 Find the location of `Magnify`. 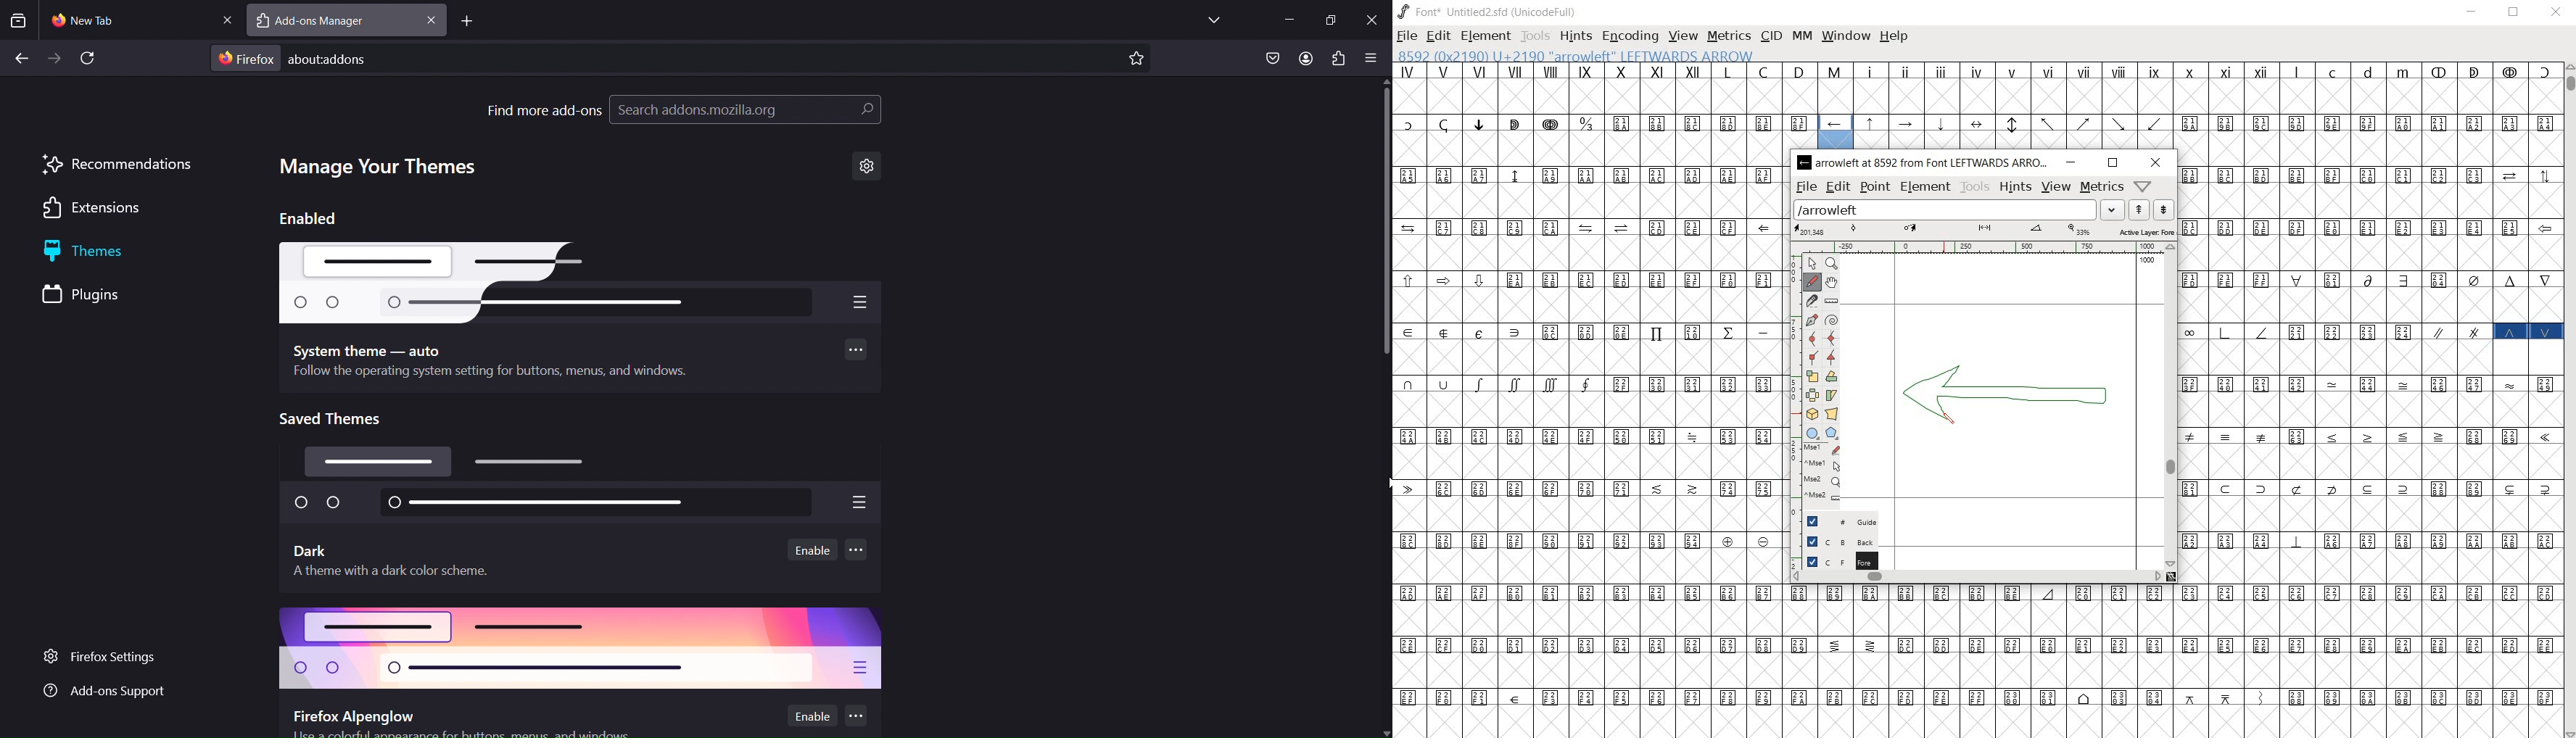

Magnify is located at coordinates (1832, 264).